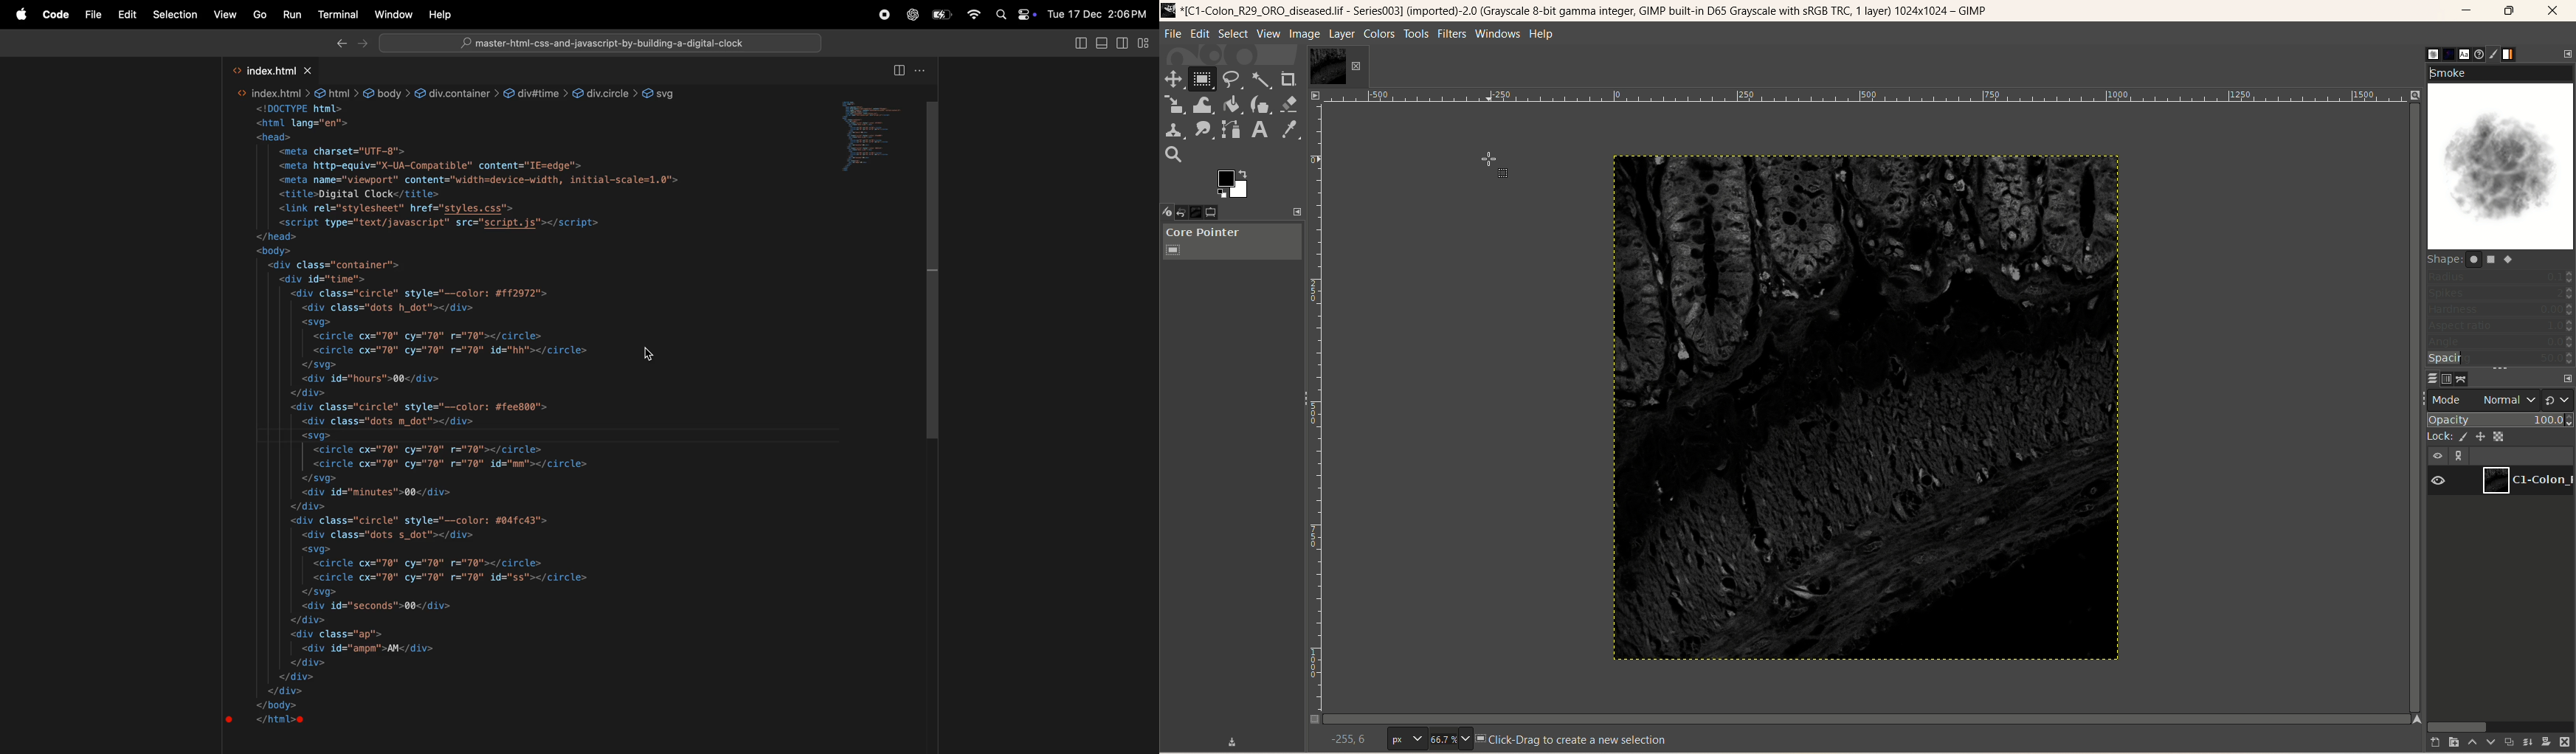 The width and height of the screenshot is (2576, 756). I want to click on Spotlight, so click(999, 14).